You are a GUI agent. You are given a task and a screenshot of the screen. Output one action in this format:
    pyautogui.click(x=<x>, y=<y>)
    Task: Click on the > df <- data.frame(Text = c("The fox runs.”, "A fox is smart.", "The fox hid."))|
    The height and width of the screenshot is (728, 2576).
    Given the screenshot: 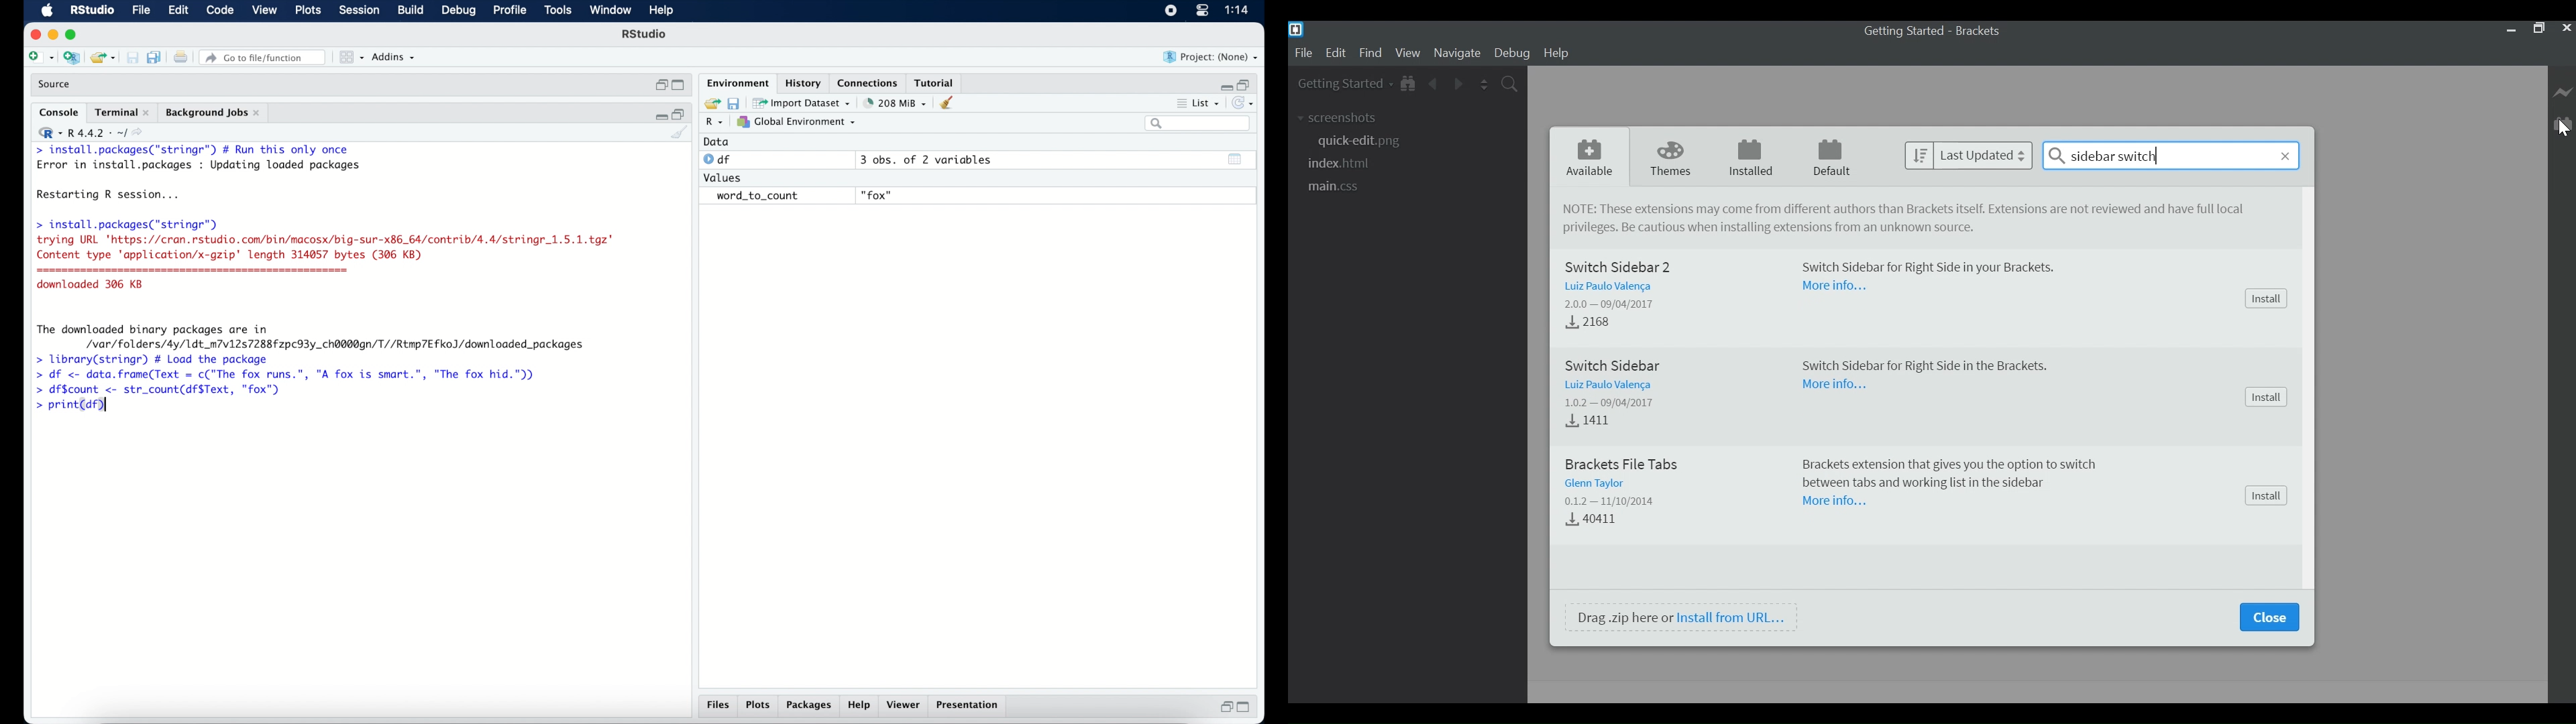 What is the action you would take?
    pyautogui.click(x=292, y=375)
    